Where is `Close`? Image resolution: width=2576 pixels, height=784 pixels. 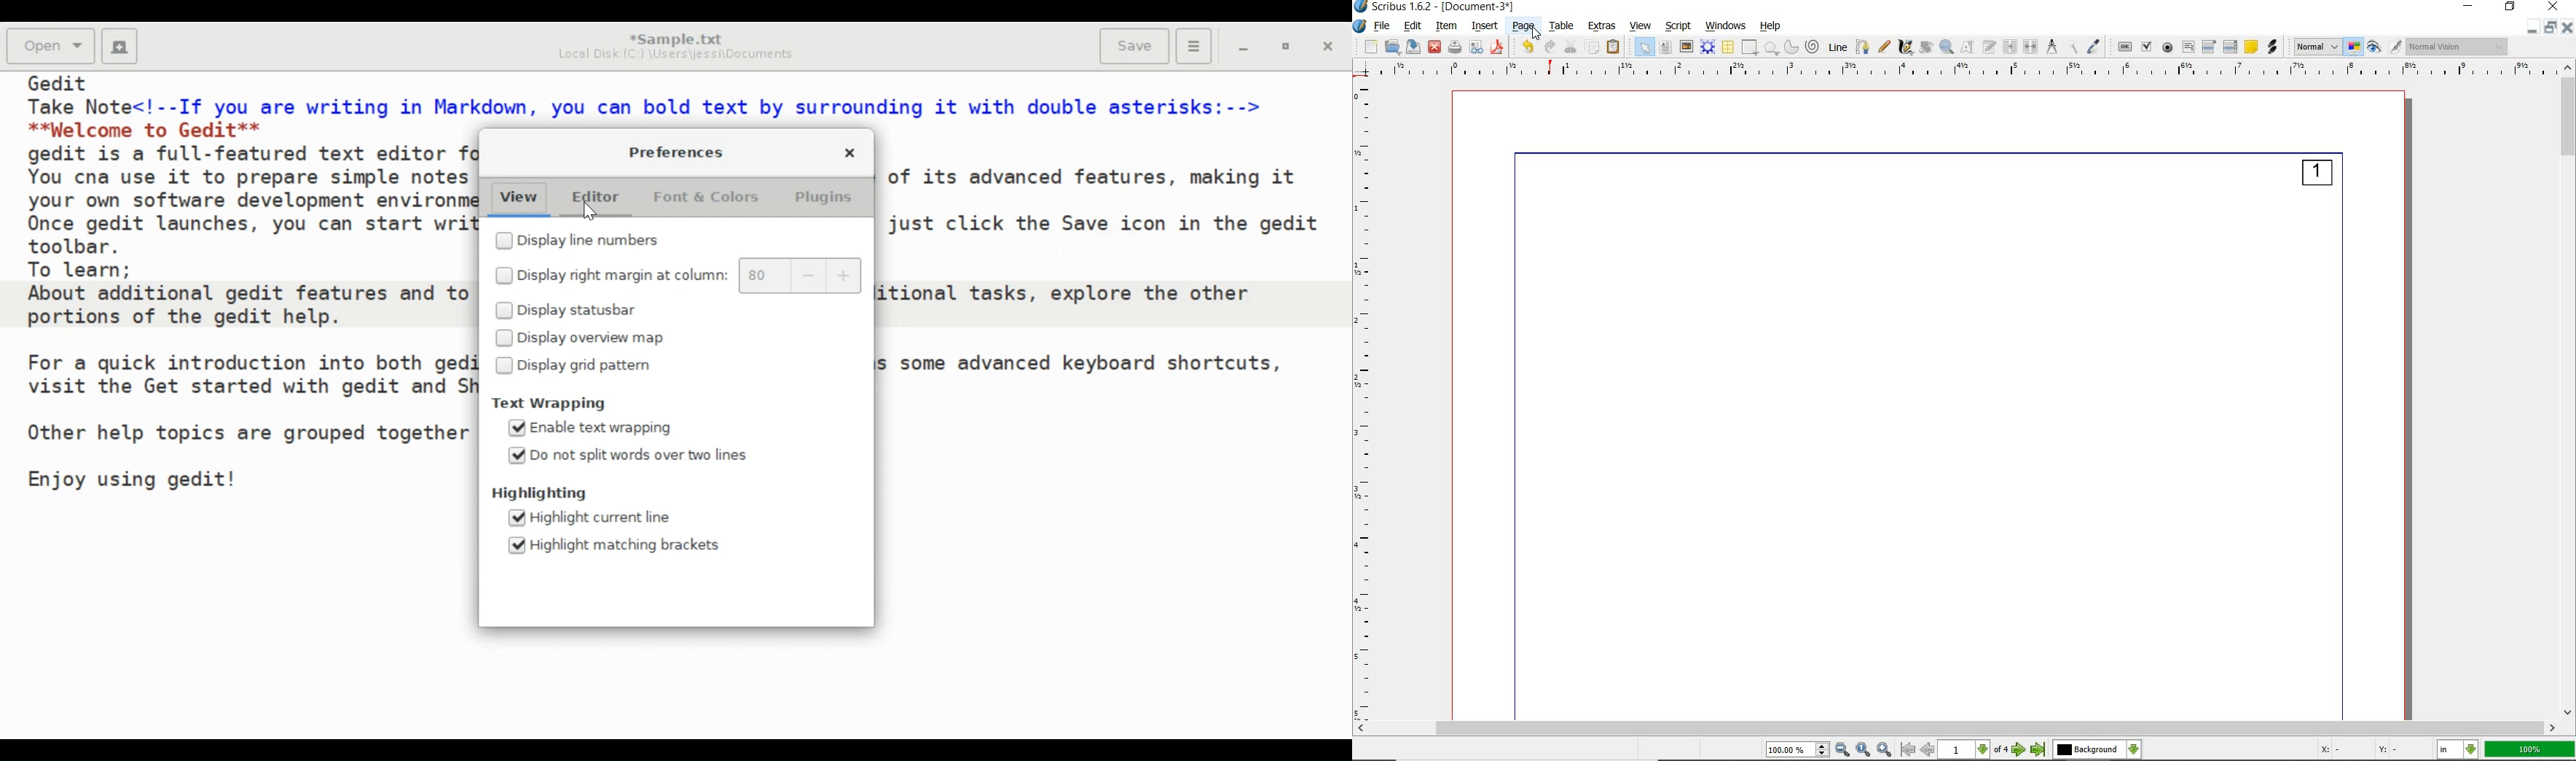 Close is located at coordinates (1330, 48).